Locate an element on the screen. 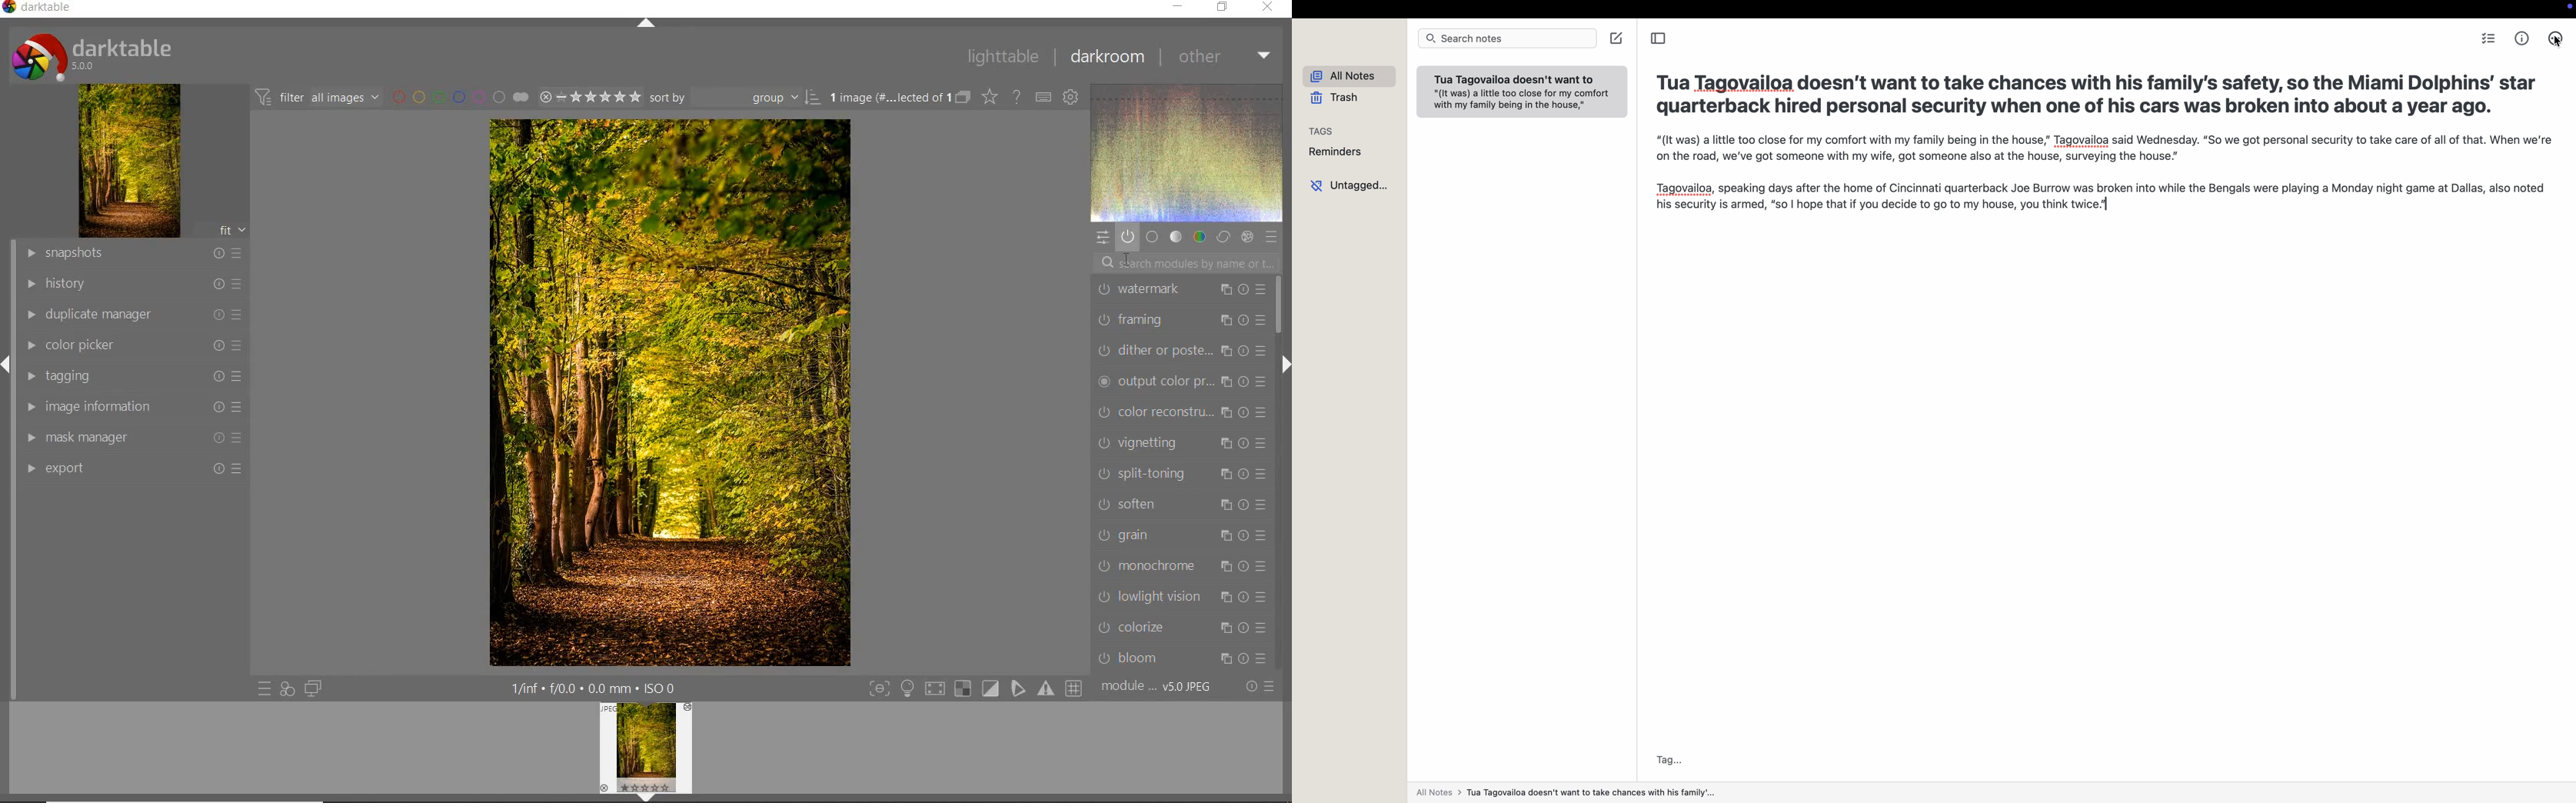 This screenshot has width=2576, height=812. expand/collapse is located at coordinates (644, 23).